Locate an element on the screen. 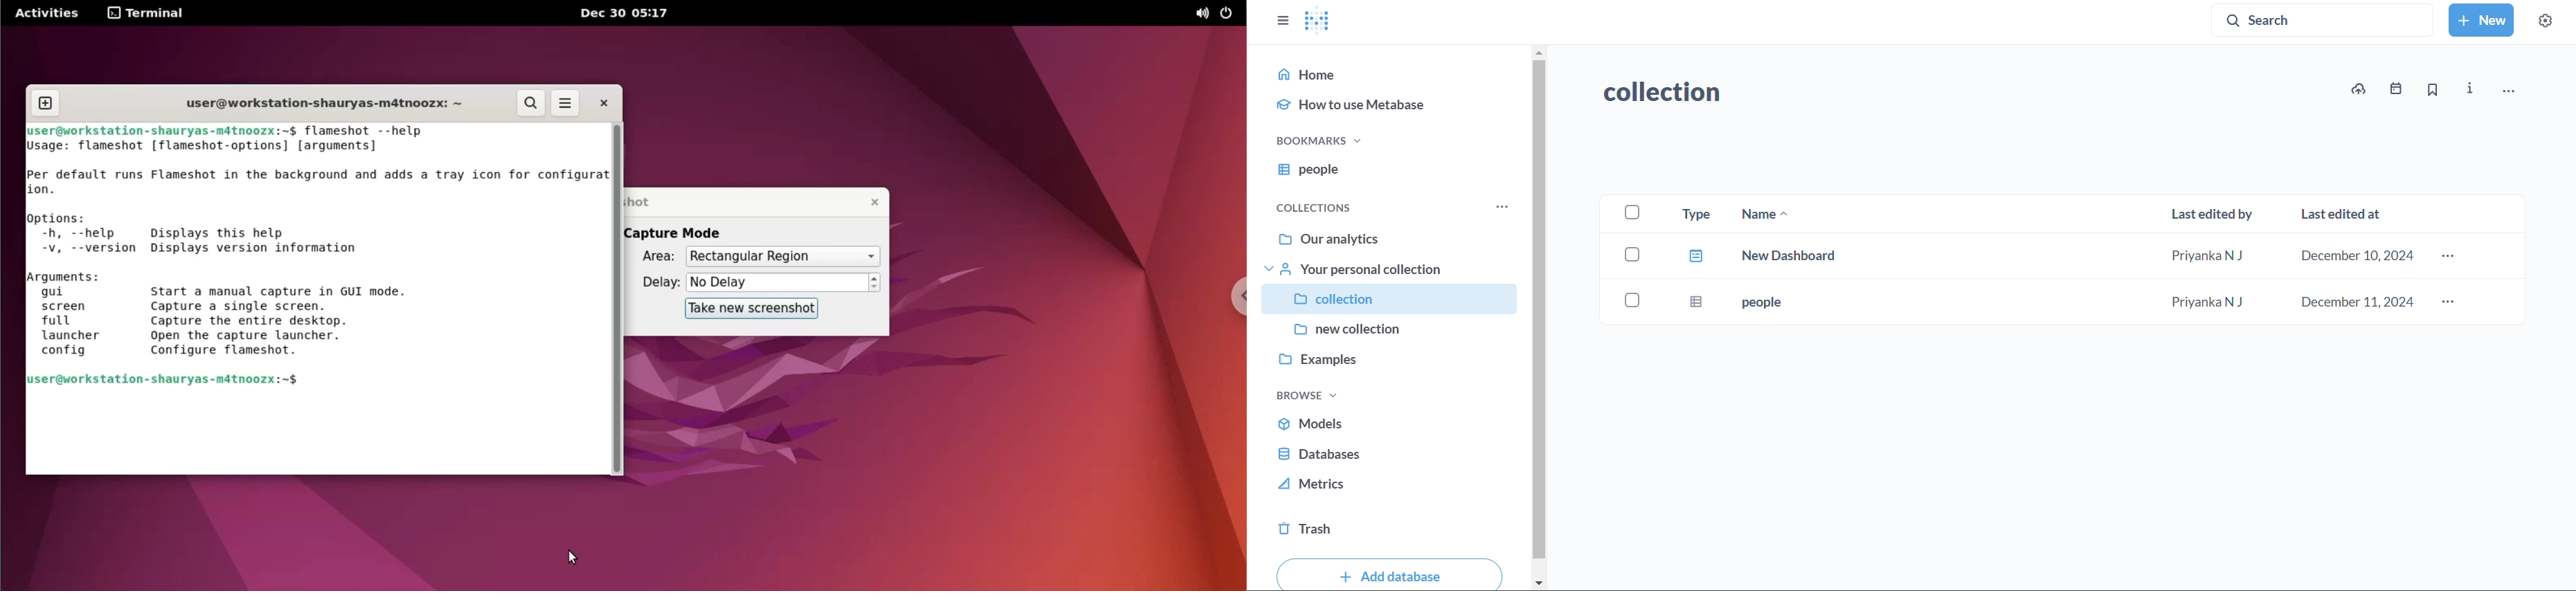  your personal collection is located at coordinates (1384, 269).